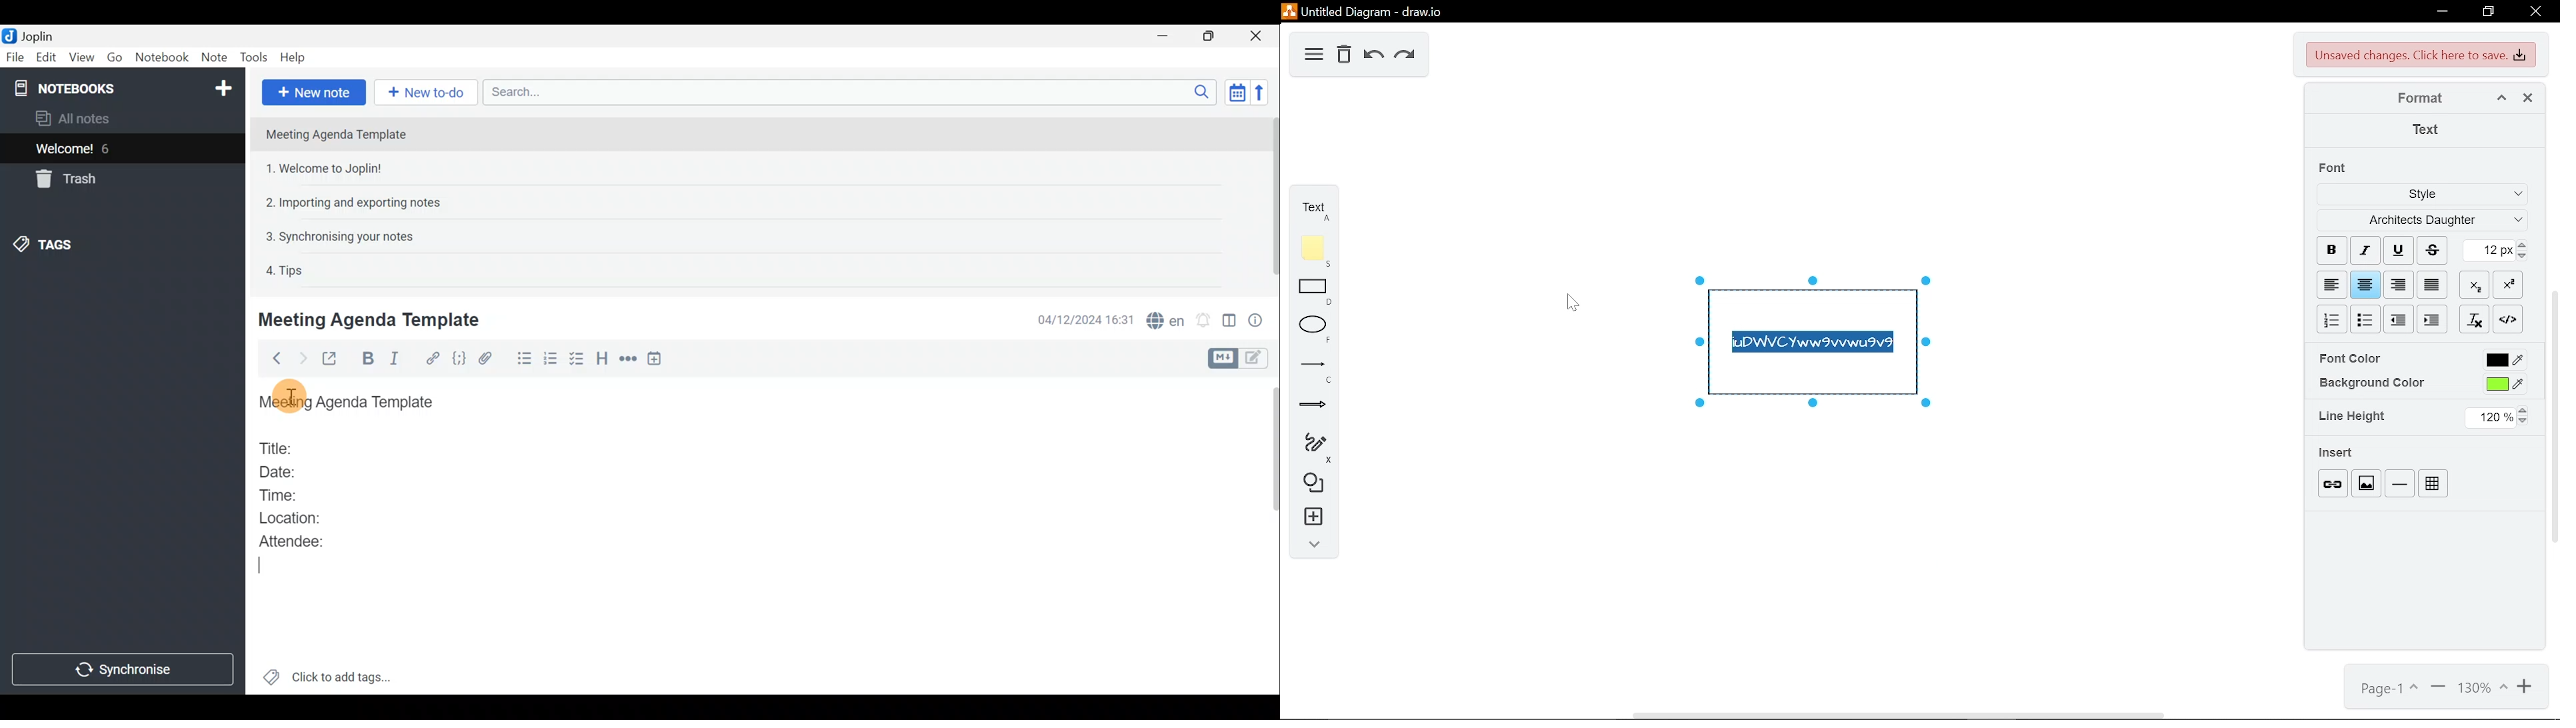 This screenshot has height=728, width=2576. What do you see at coordinates (1257, 359) in the screenshot?
I see `Toggle editors` at bounding box center [1257, 359].